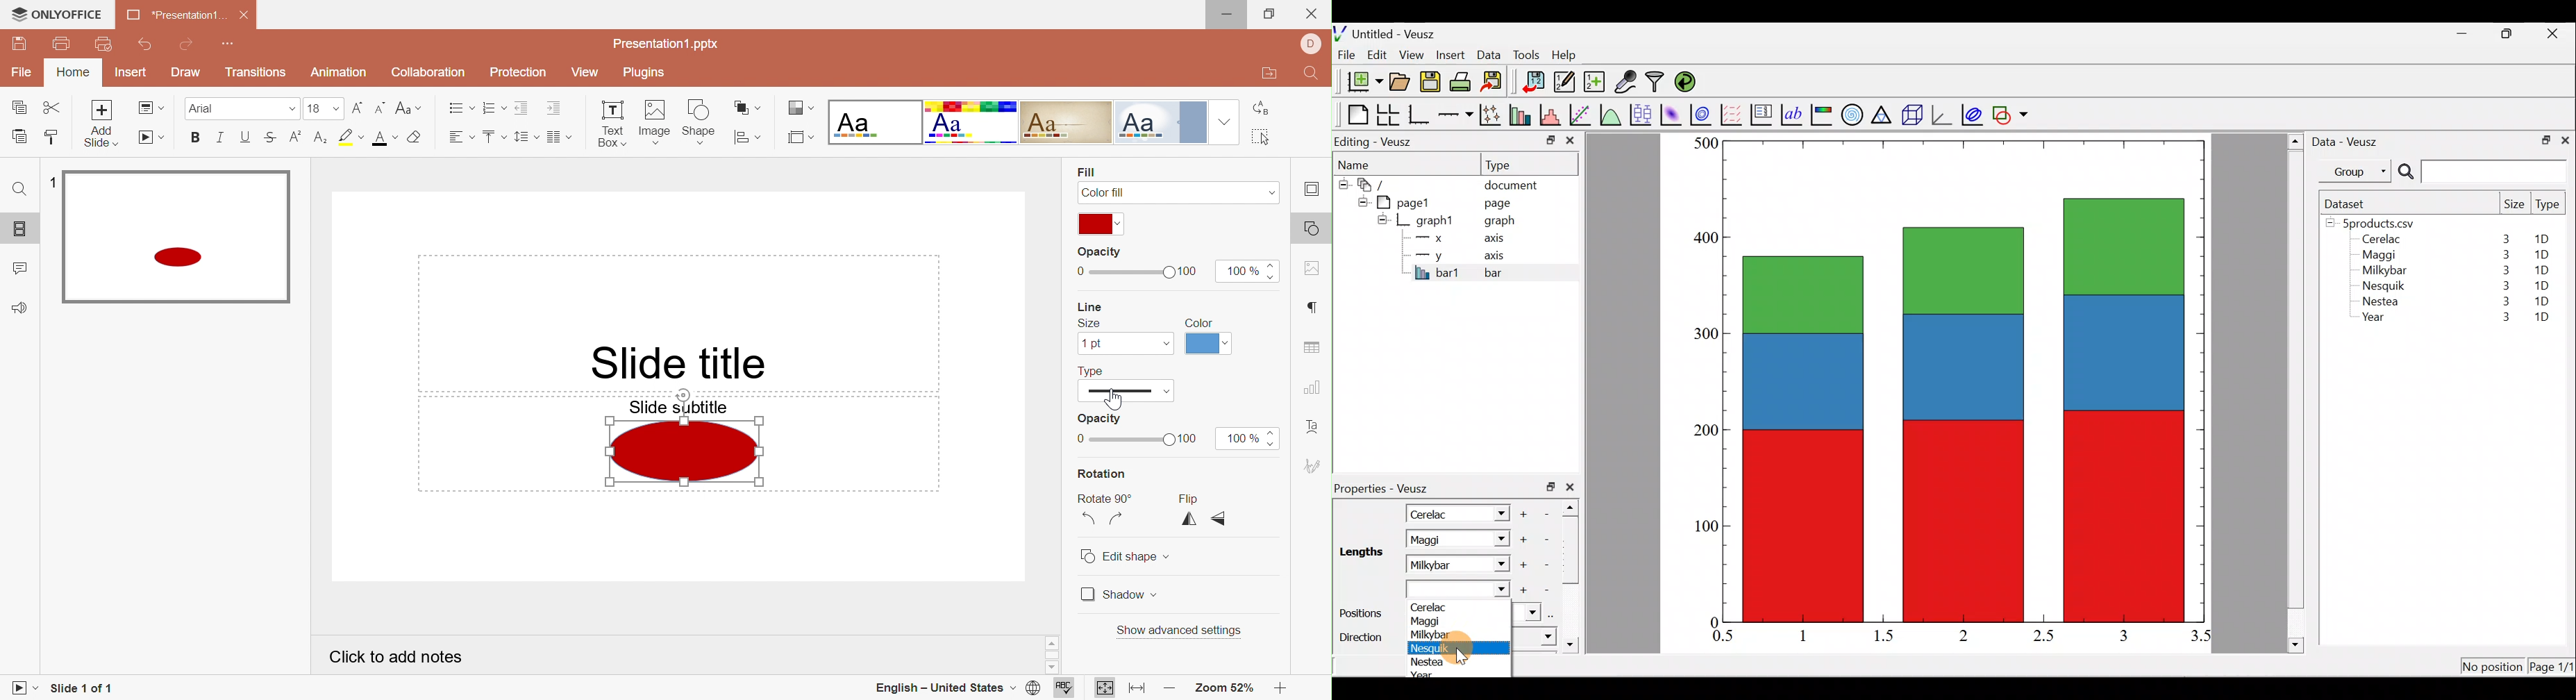  Describe the element at coordinates (22, 73) in the screenshot. I see `File` at that location.